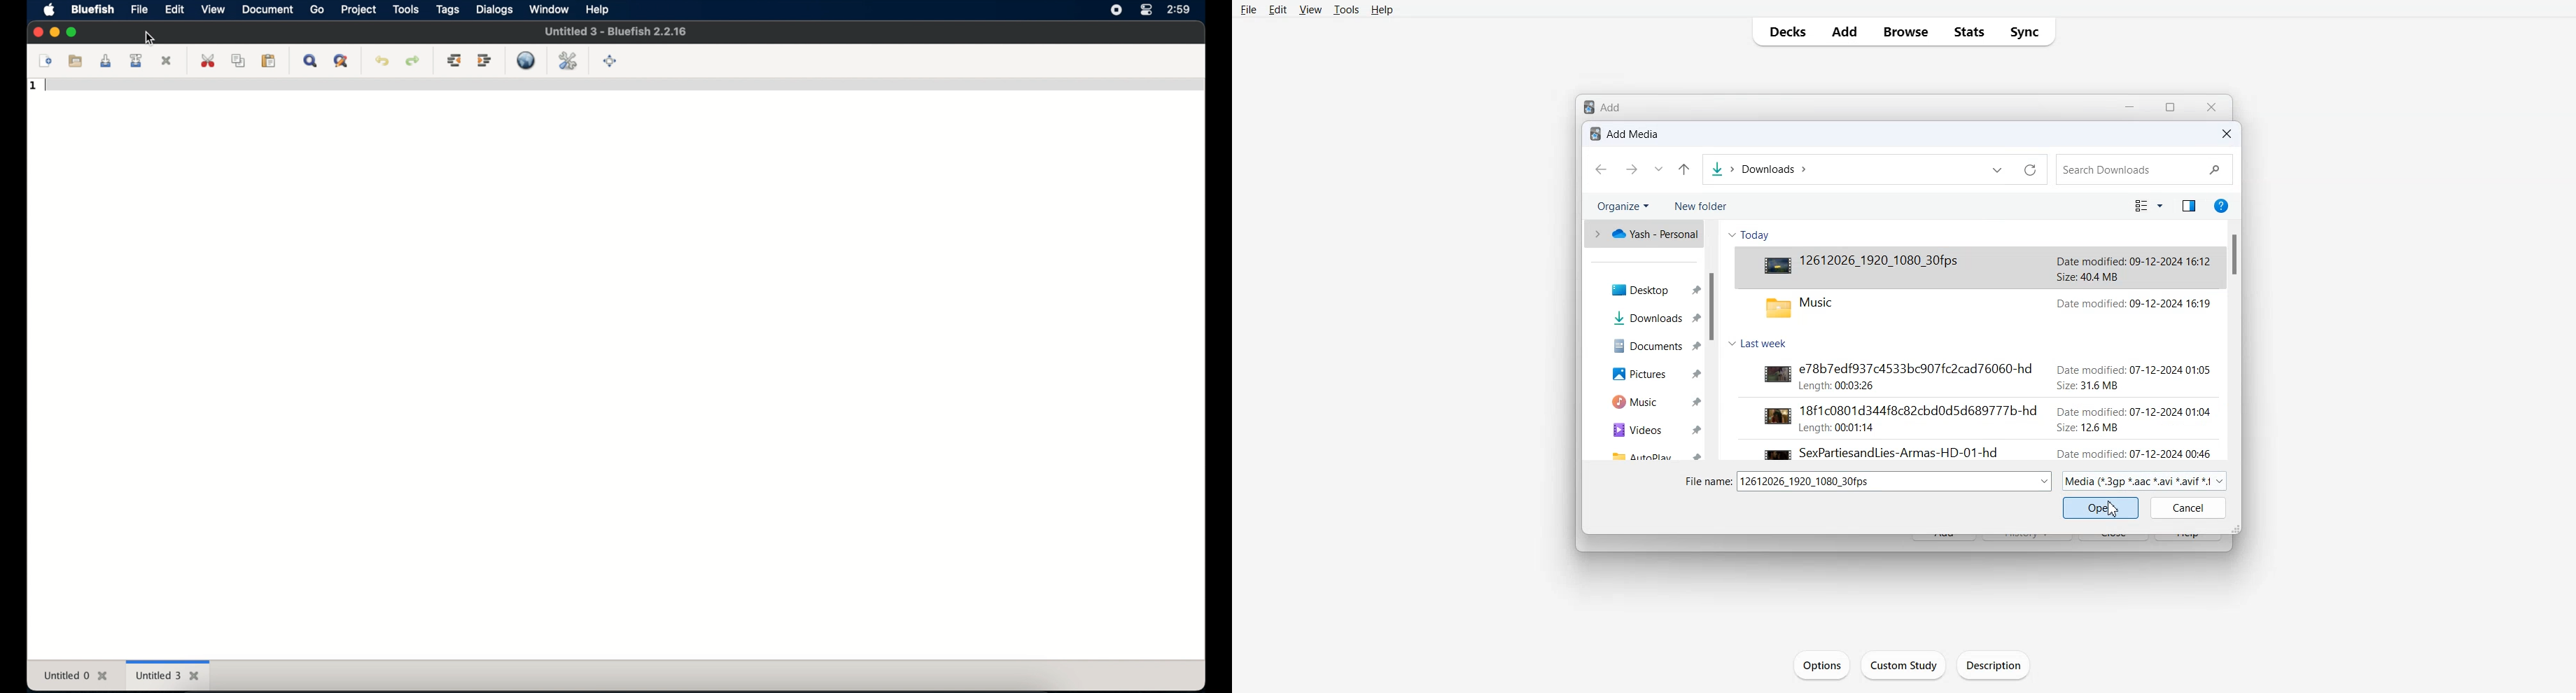 The height and width of the screenshot is (700, 2576). What do you see at coordinates (1650, 431) in the screenshot?
I see `Videos` at bounding box center [1650, 431].